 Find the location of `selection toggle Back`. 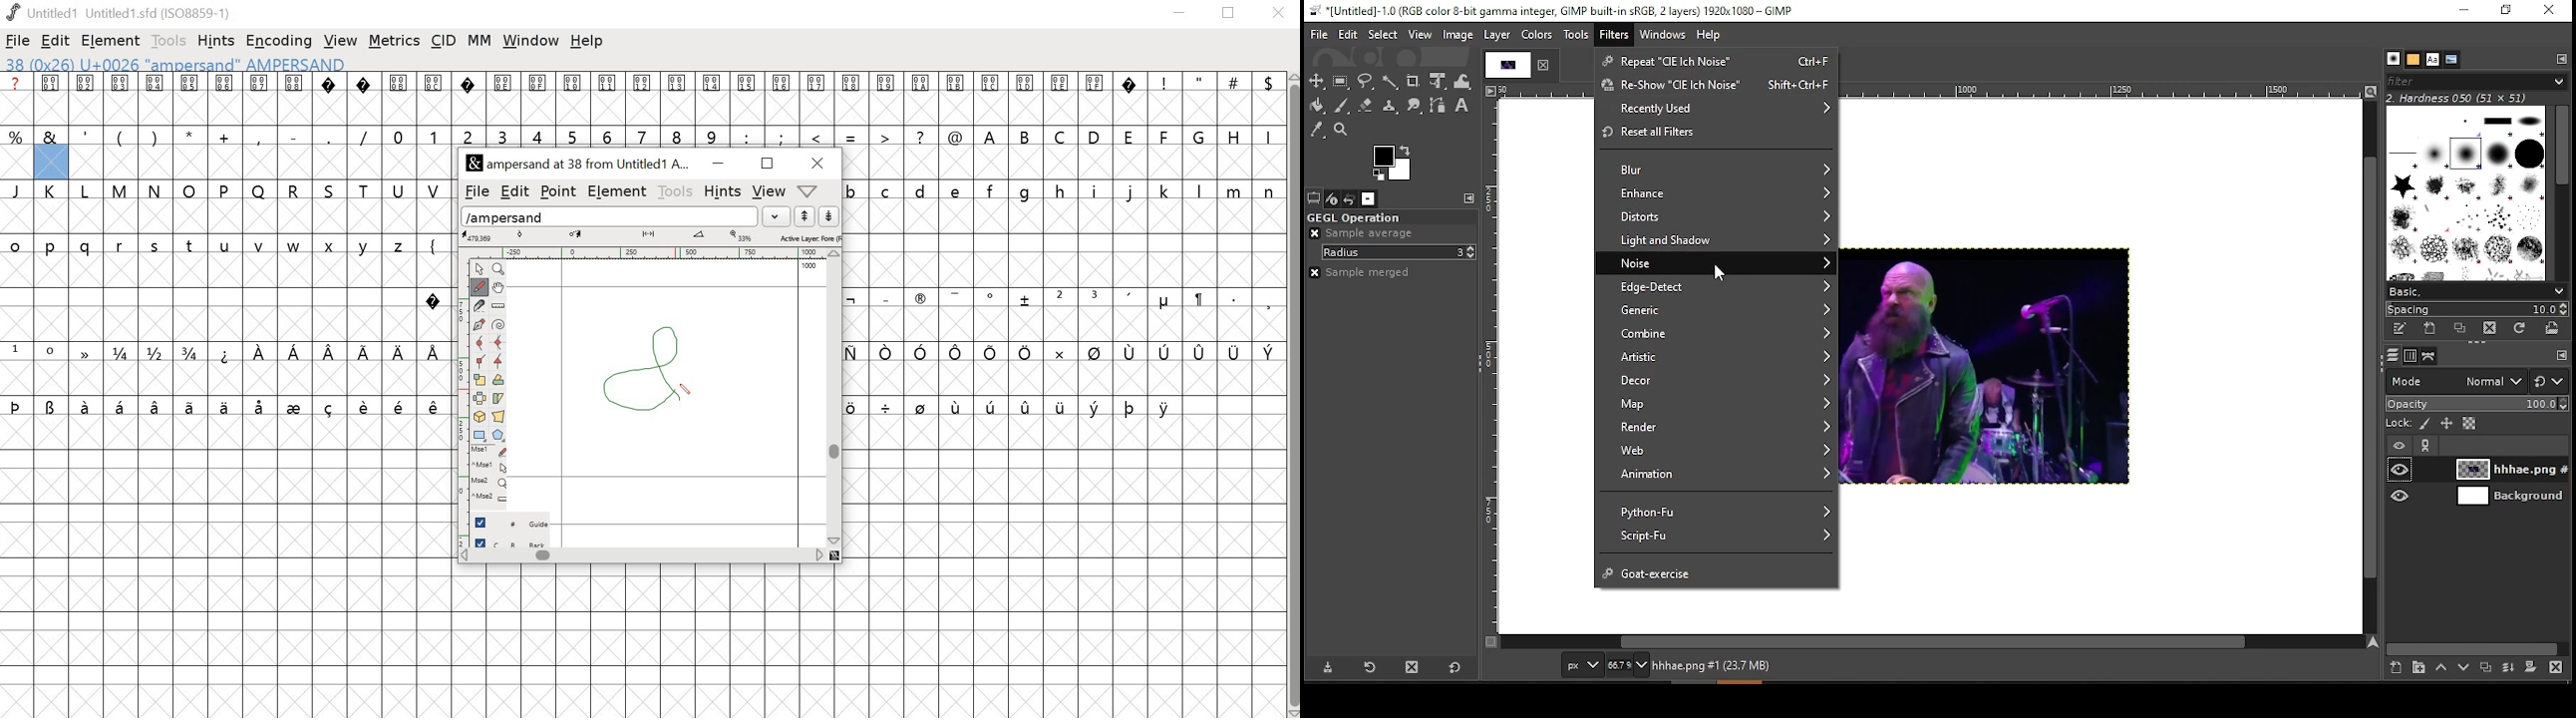

selection toggle Back is located at coordinates (517, 540).